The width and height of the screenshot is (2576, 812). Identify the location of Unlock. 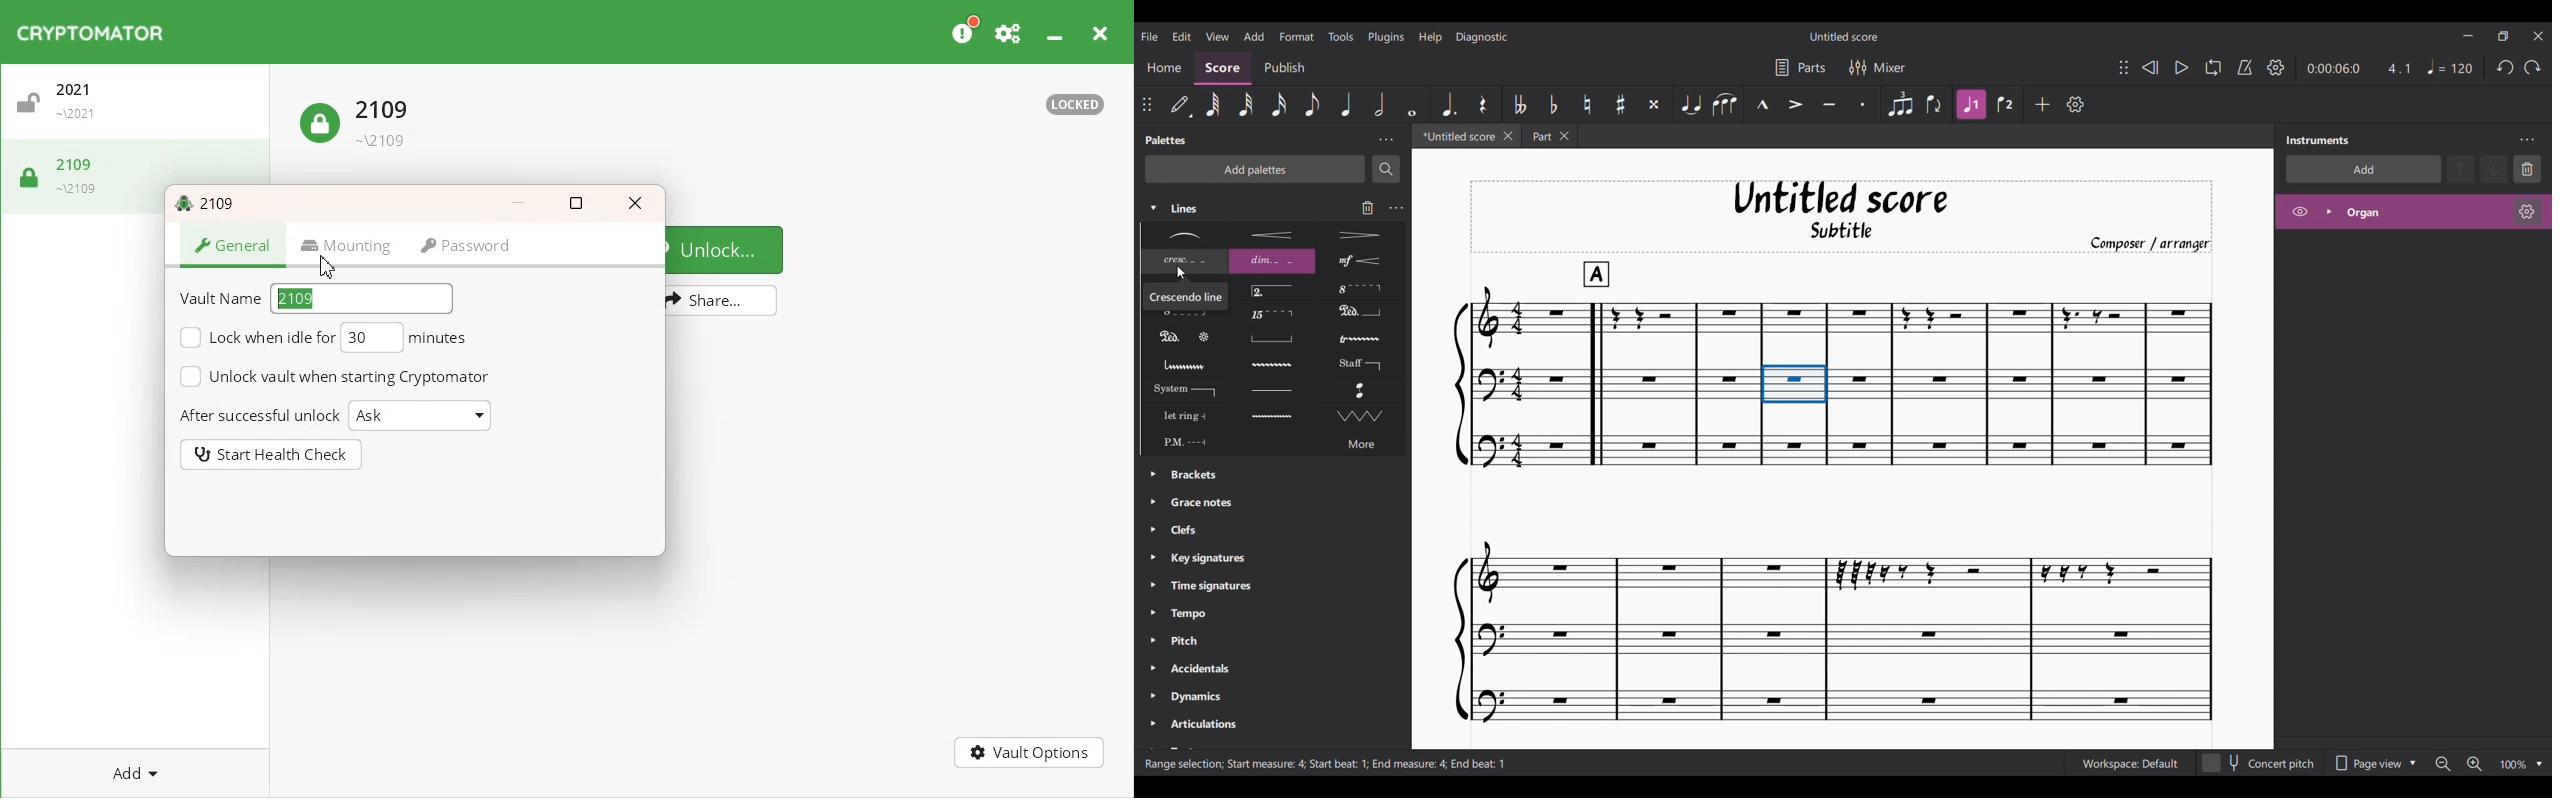
(727, 248).